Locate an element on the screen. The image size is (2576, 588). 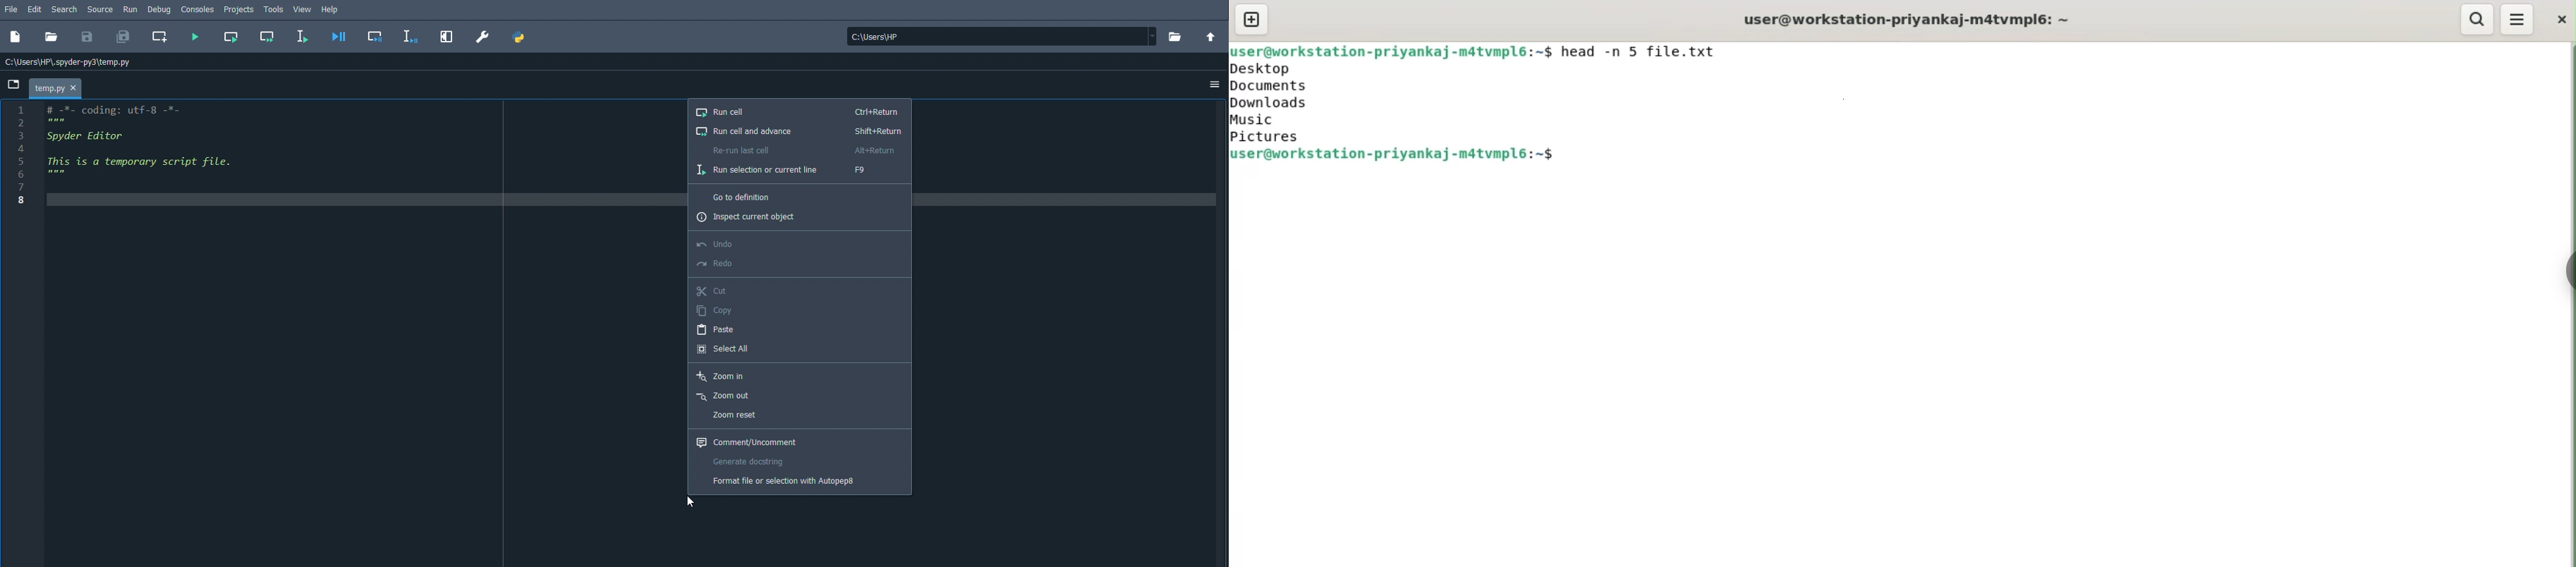
Browse a working directory is located at coordinates (1174, 36).